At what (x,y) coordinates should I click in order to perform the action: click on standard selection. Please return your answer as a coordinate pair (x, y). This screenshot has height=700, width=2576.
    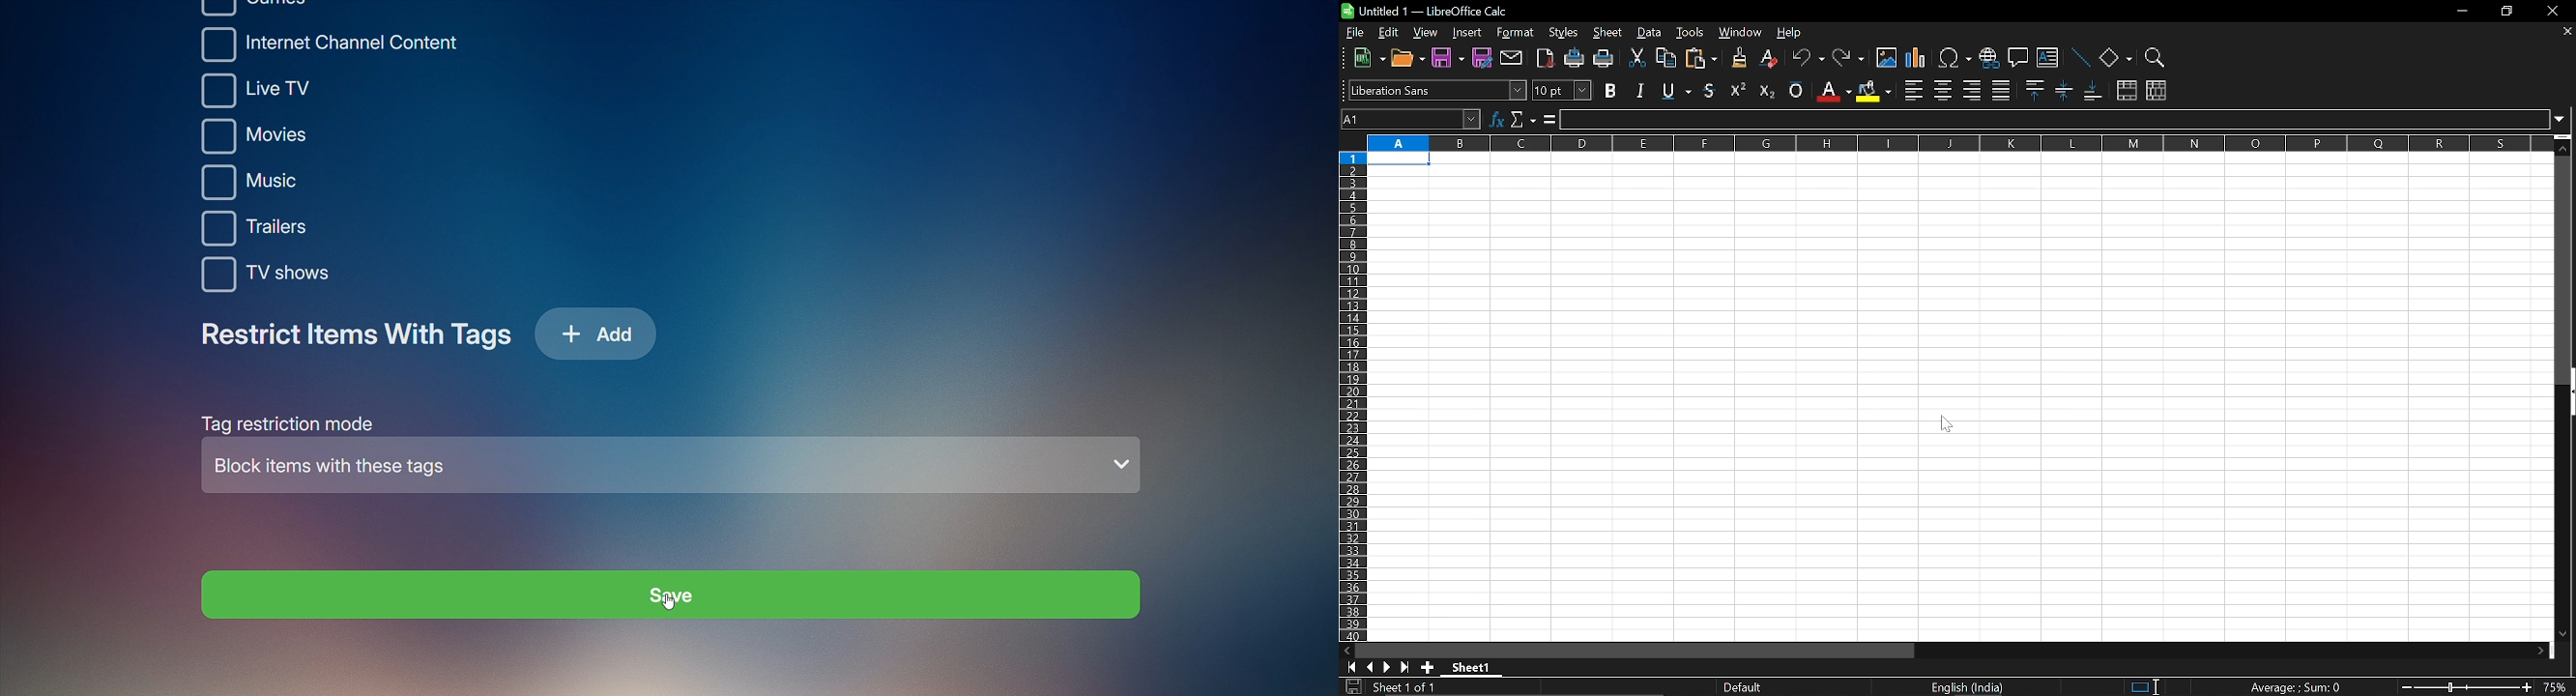
    Looking at the image, I should click on (2145, 686).